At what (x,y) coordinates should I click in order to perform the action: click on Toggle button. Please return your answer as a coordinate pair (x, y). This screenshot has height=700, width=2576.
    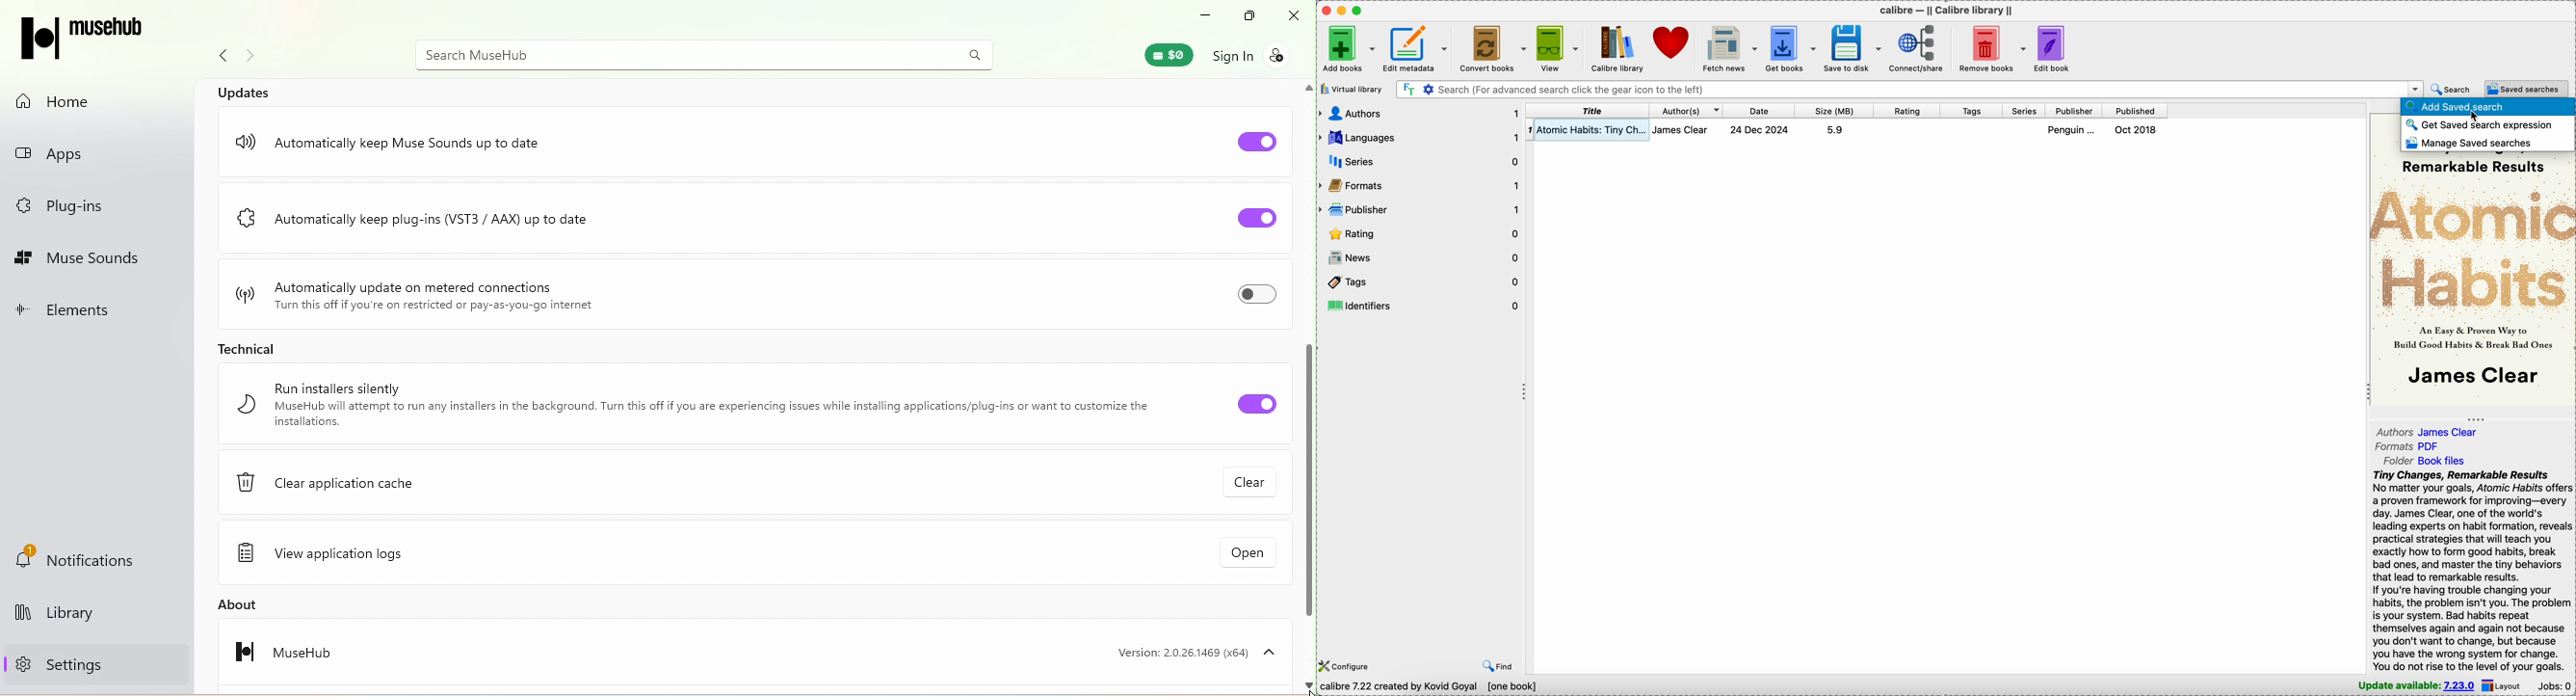
    Looking at the image, I should click on (1242, 403).